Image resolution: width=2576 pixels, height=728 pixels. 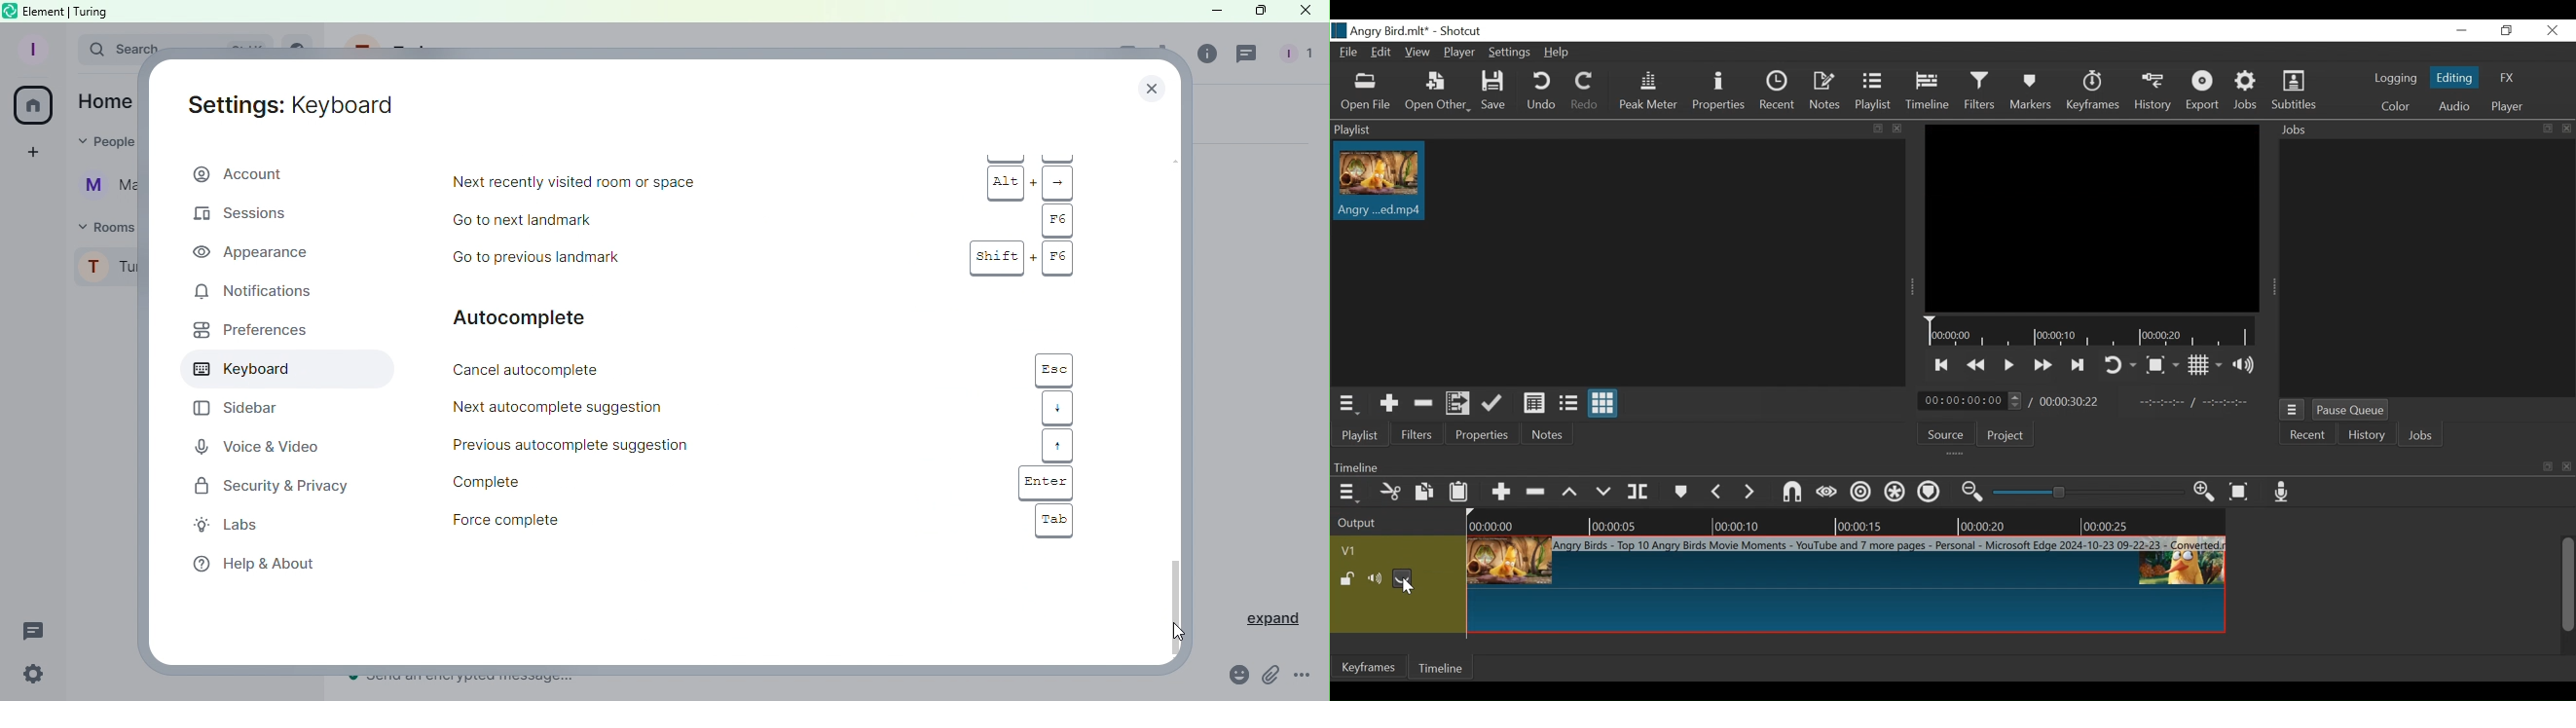 I want to click on Sessions, so click(x=251, y=217).